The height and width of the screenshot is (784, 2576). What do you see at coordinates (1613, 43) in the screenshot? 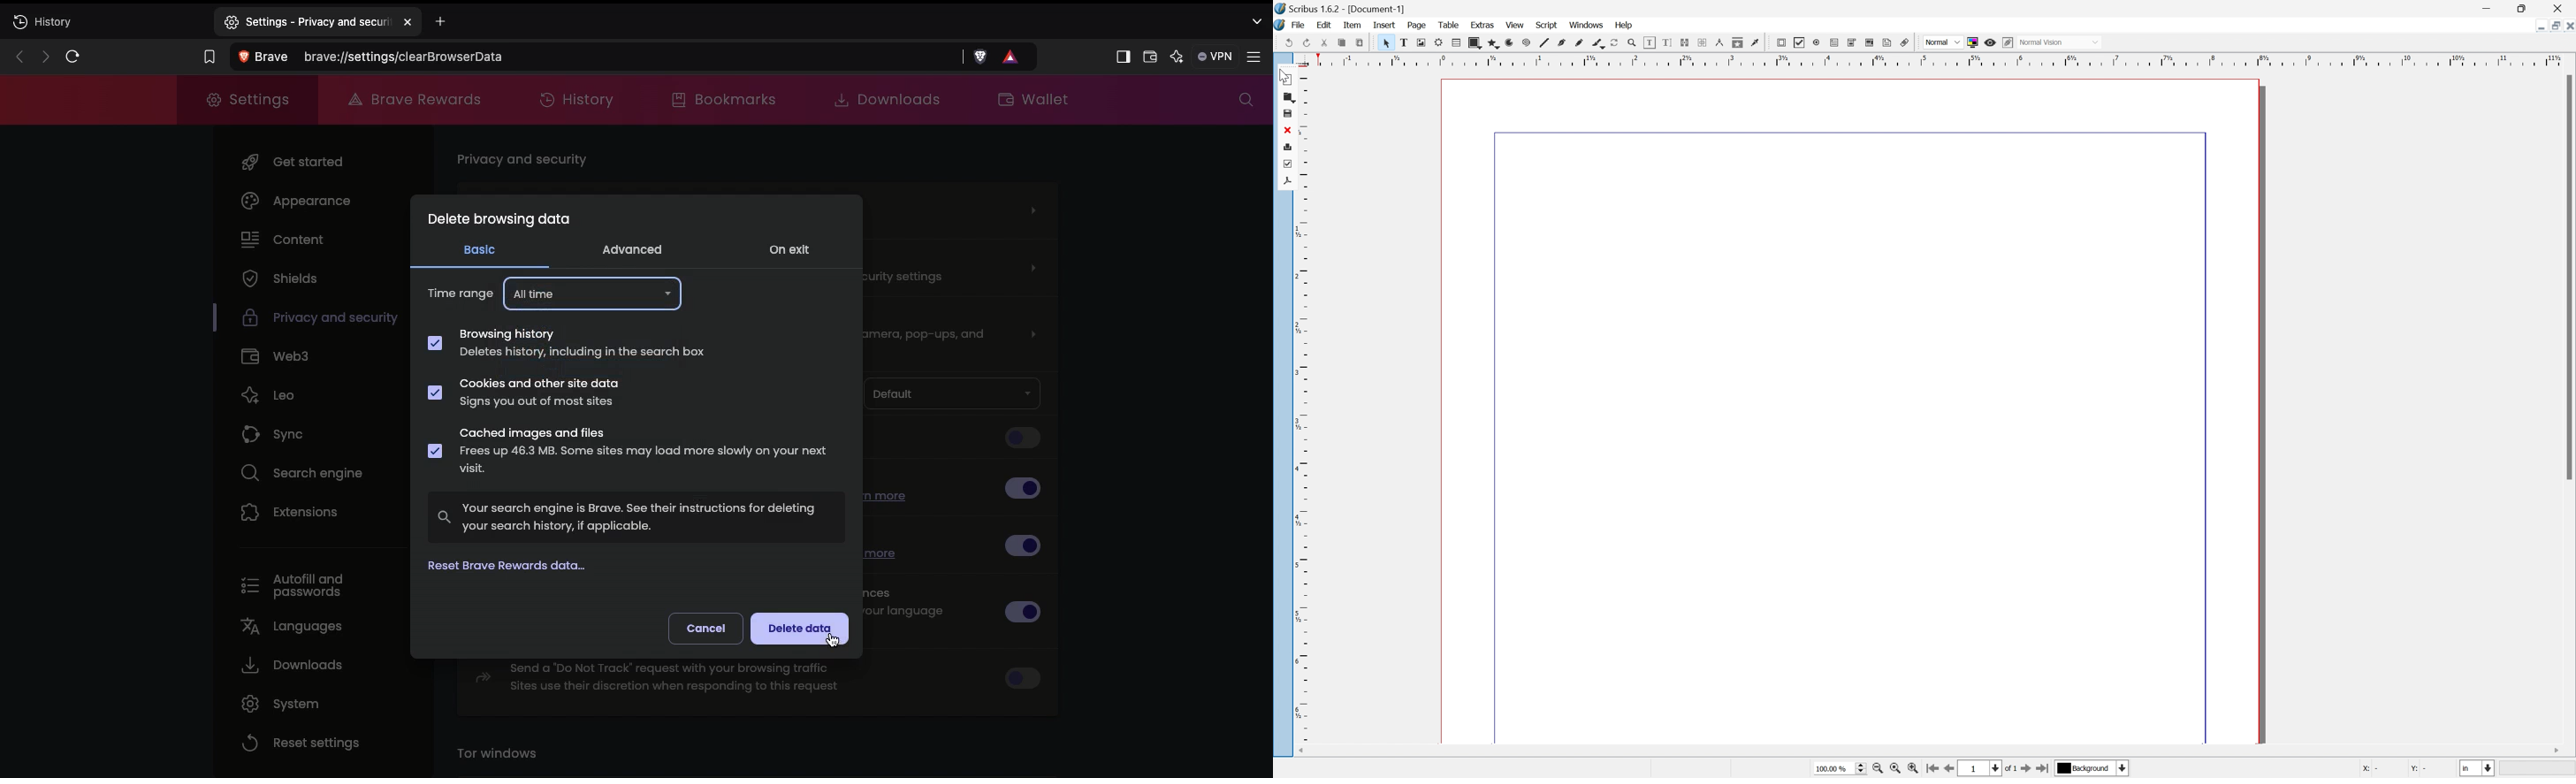
I see `polygon` at bounding box center [1613, 43].